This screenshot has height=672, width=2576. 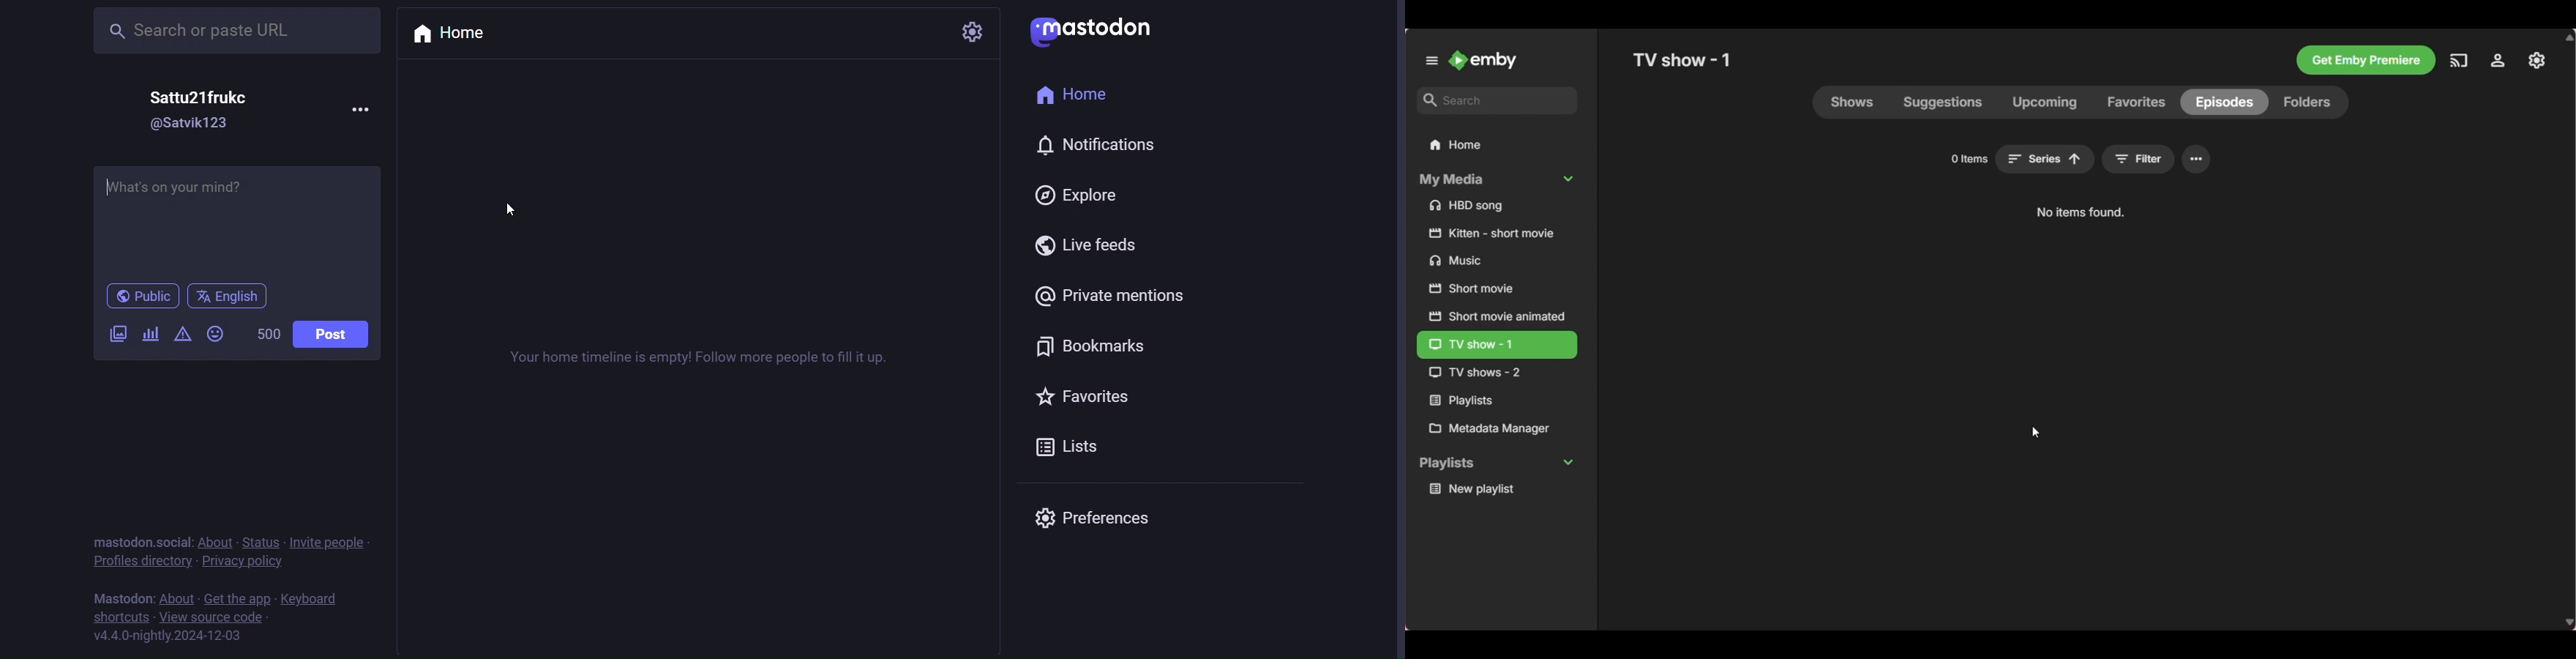 What do you see at coordinates (236, 217) in the screenshot?
I see `write here` at bounding box center [236, 217].